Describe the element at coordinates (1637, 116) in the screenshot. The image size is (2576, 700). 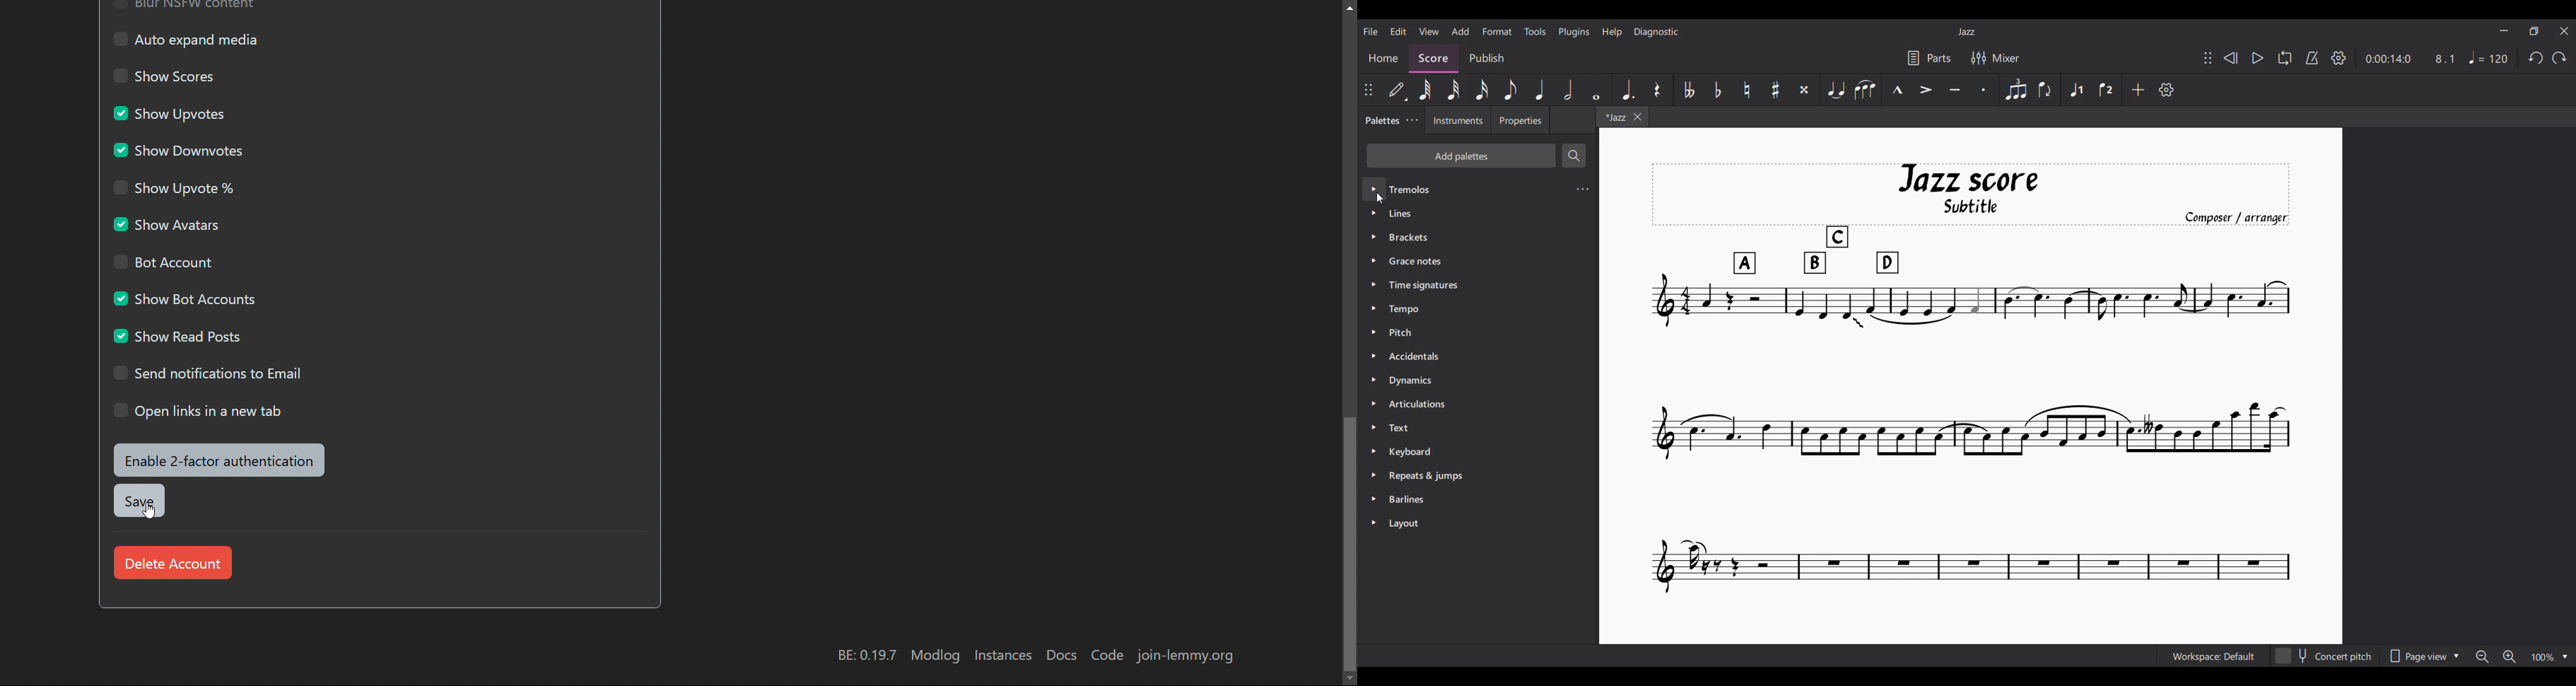
I see `Close tab` at that location.